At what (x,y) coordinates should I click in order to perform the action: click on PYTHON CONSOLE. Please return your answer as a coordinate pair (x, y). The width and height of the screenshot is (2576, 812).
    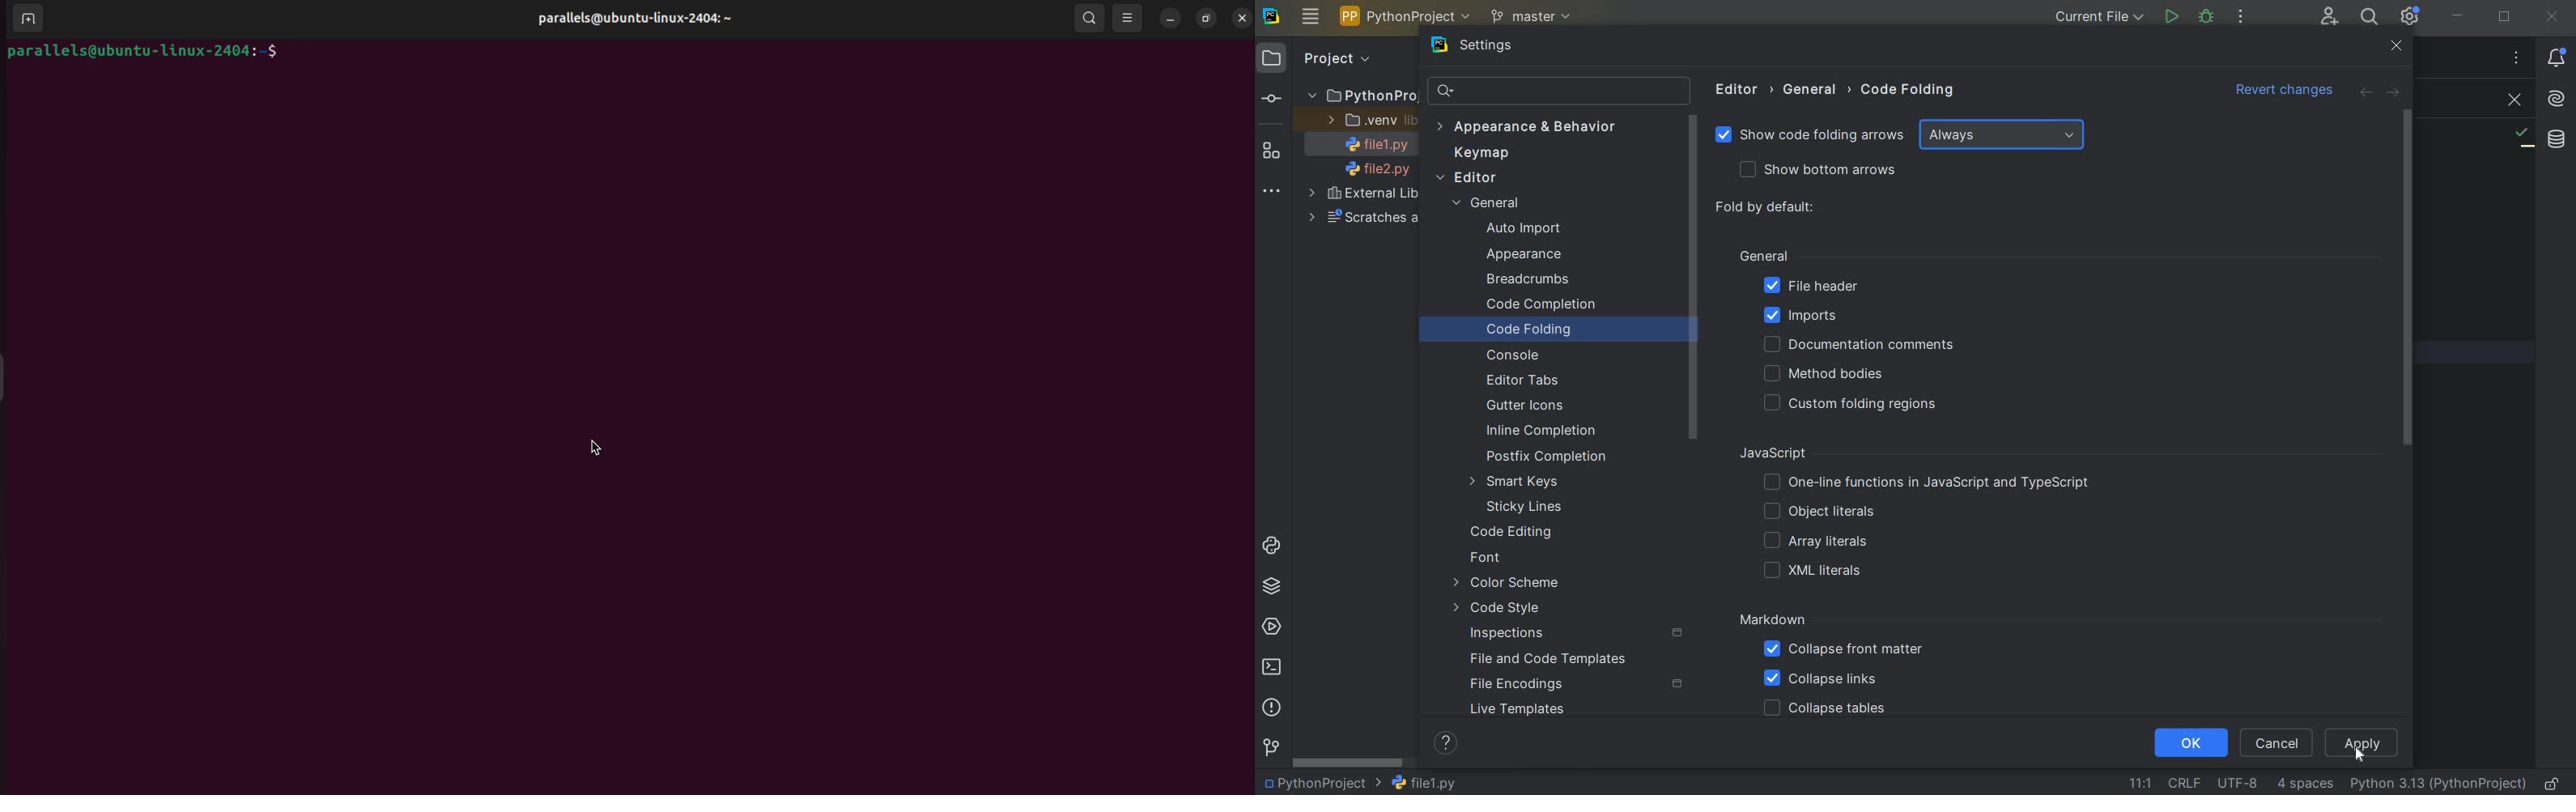
    Looking at the image, I should click on (1273, 542).